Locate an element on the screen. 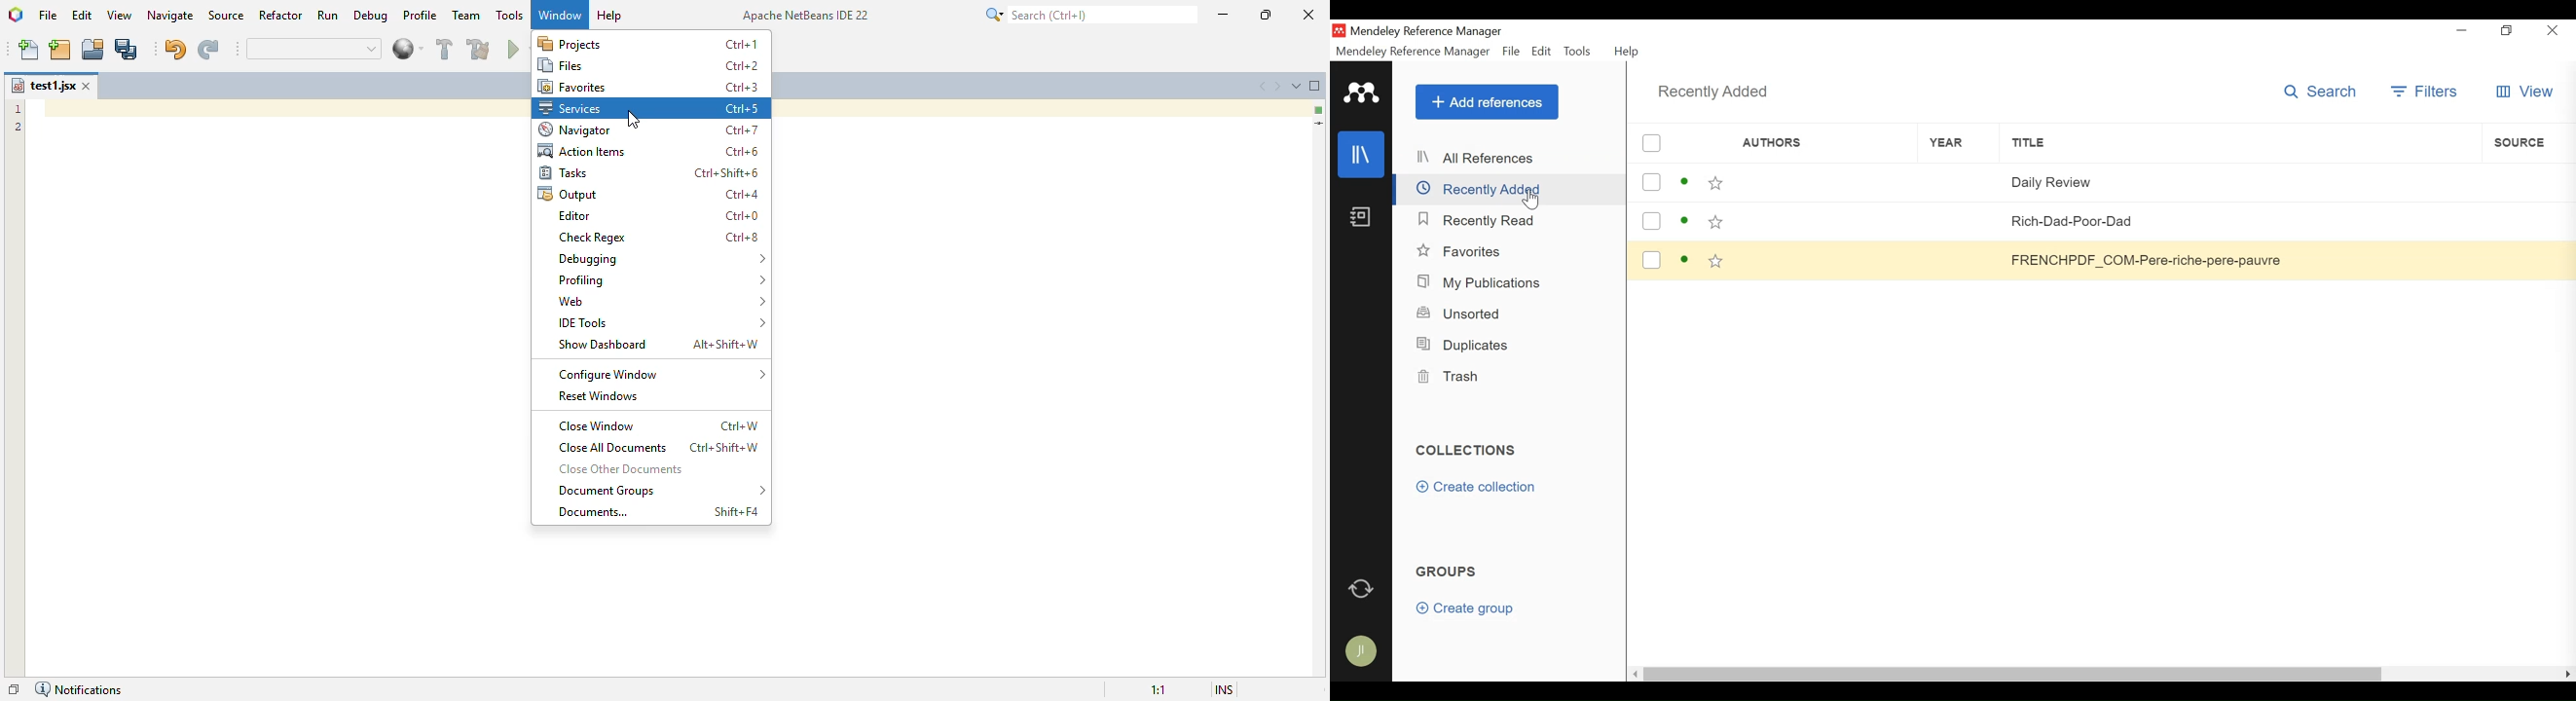 Image resolution: width=2576 pixels, height=728 pixels. Author is located at coordinates (1797, 143).